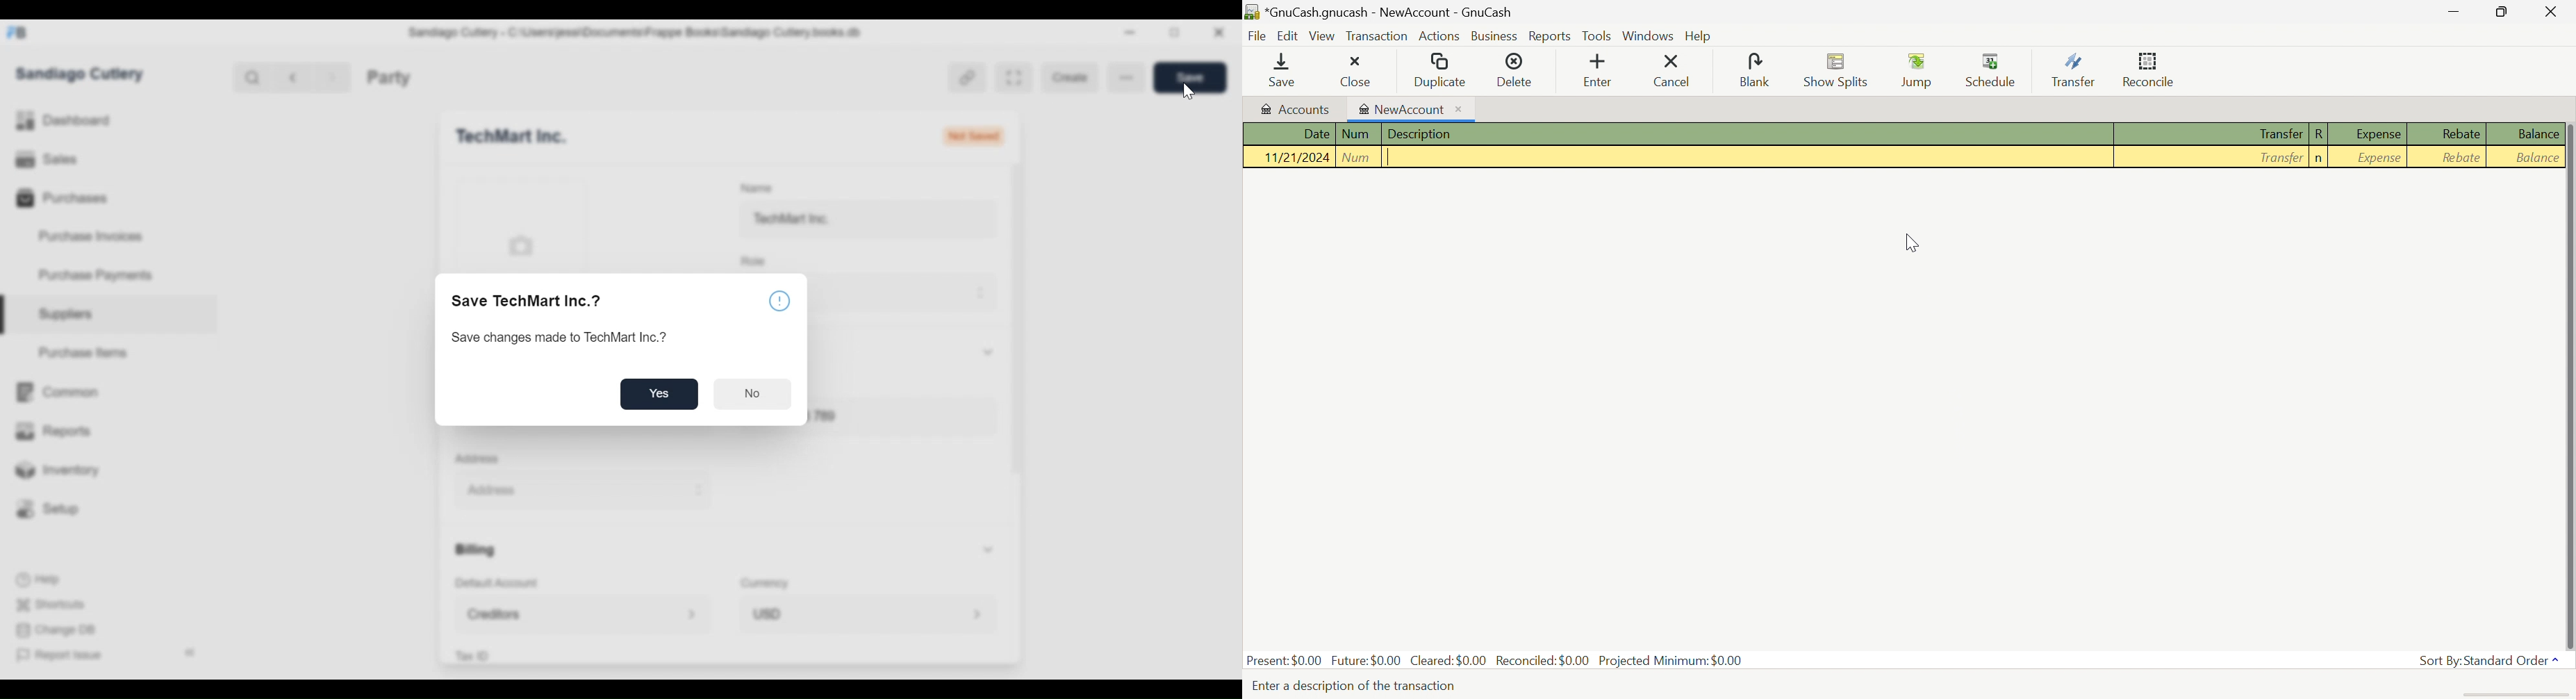 Image resolution: width=2576 pixels, height=700 pixels. Describe the element at coordinates (753, 395) in the screenshot. I see `No` at that location.